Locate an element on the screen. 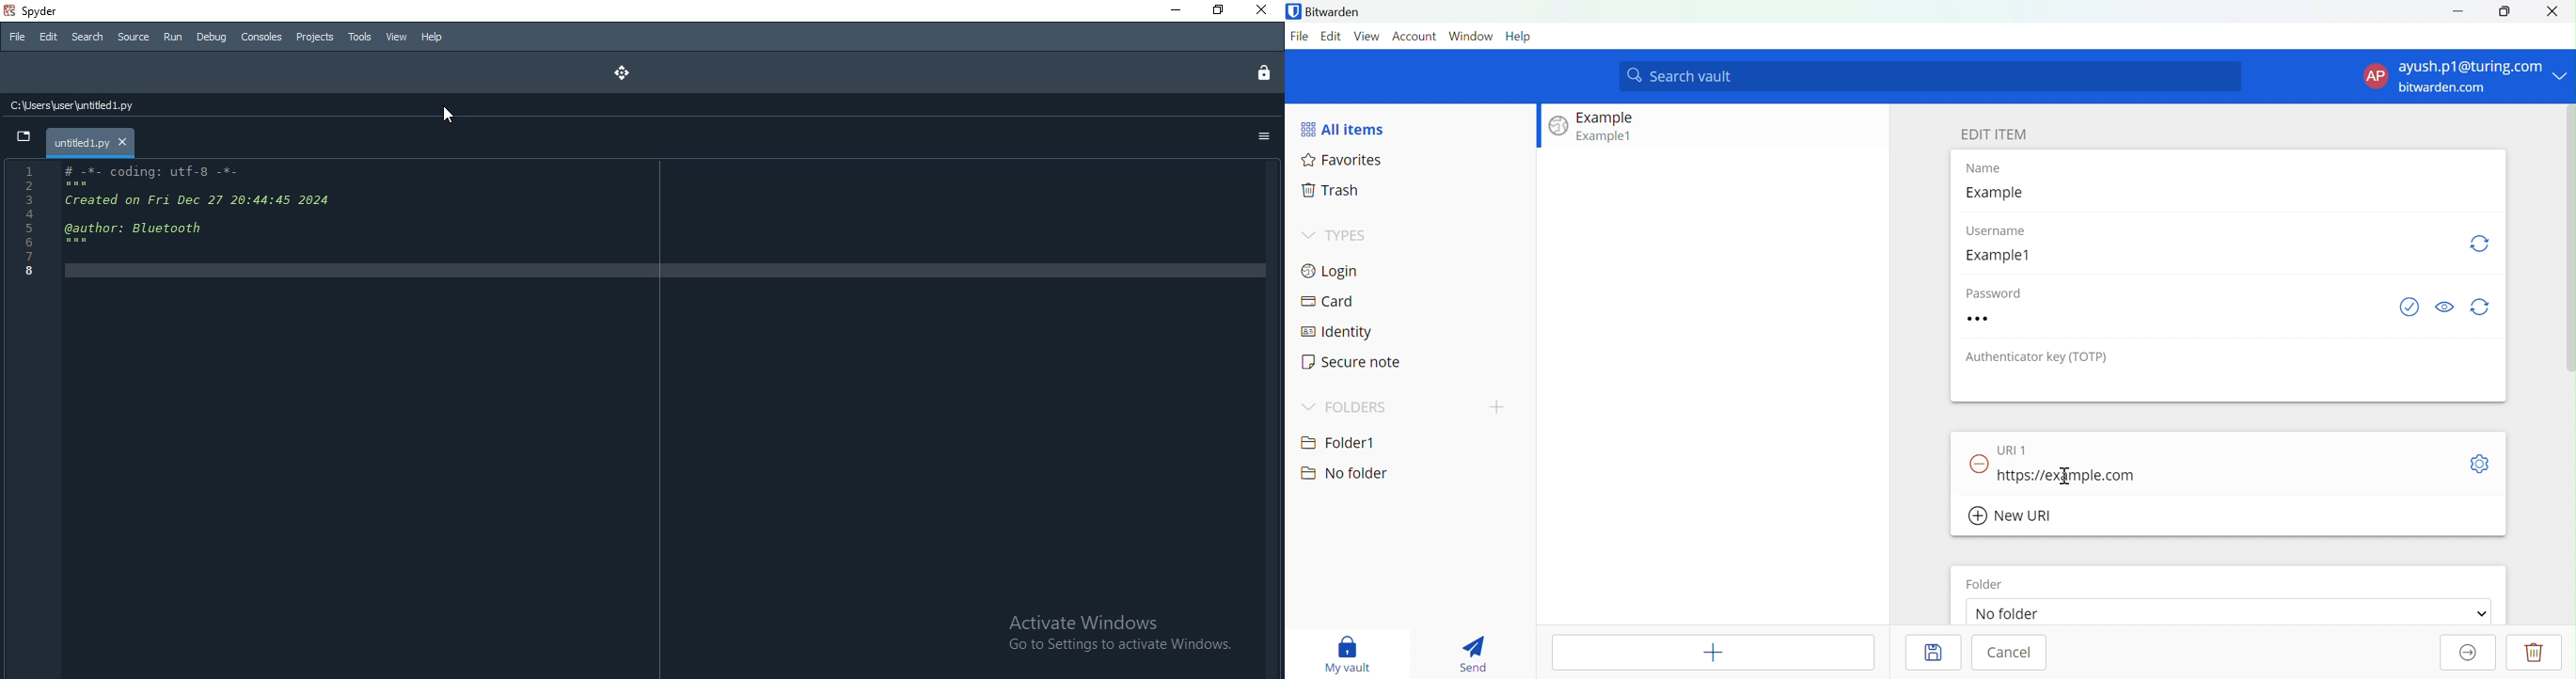 The height and width of the screenshot is (700, 2576). Minimize is located at coordinates (2458, 10).